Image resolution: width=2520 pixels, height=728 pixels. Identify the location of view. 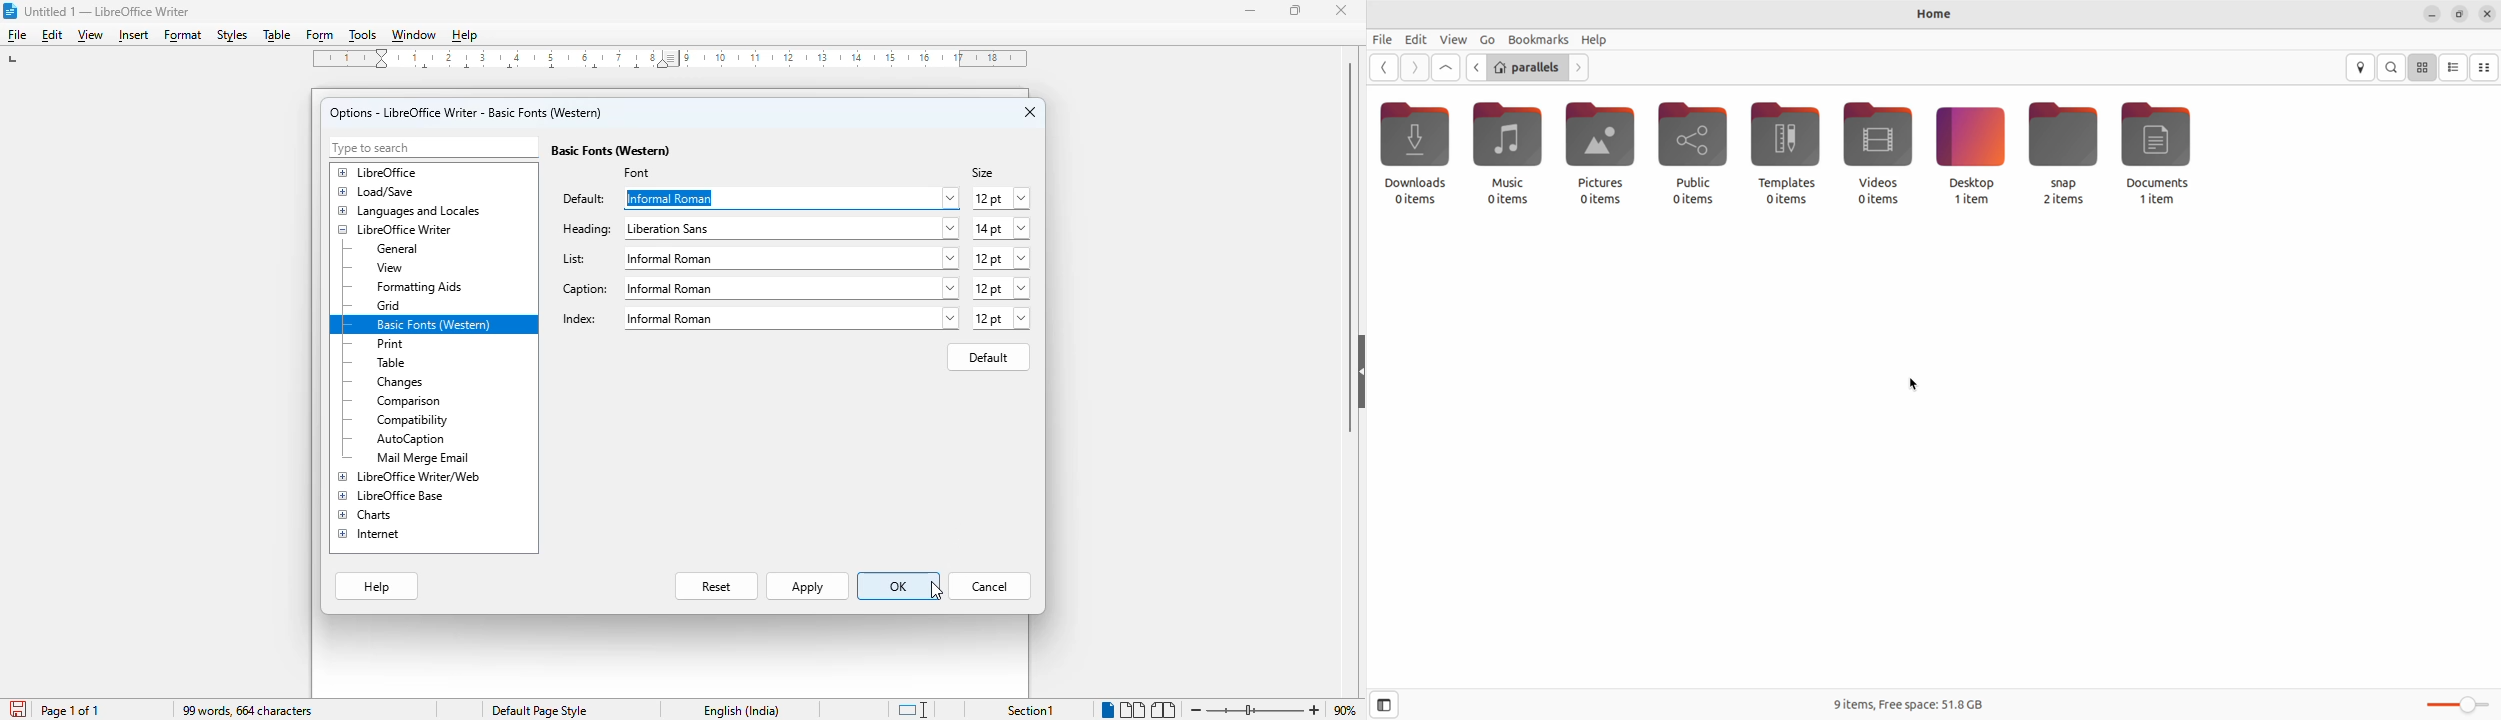
(90, 36).